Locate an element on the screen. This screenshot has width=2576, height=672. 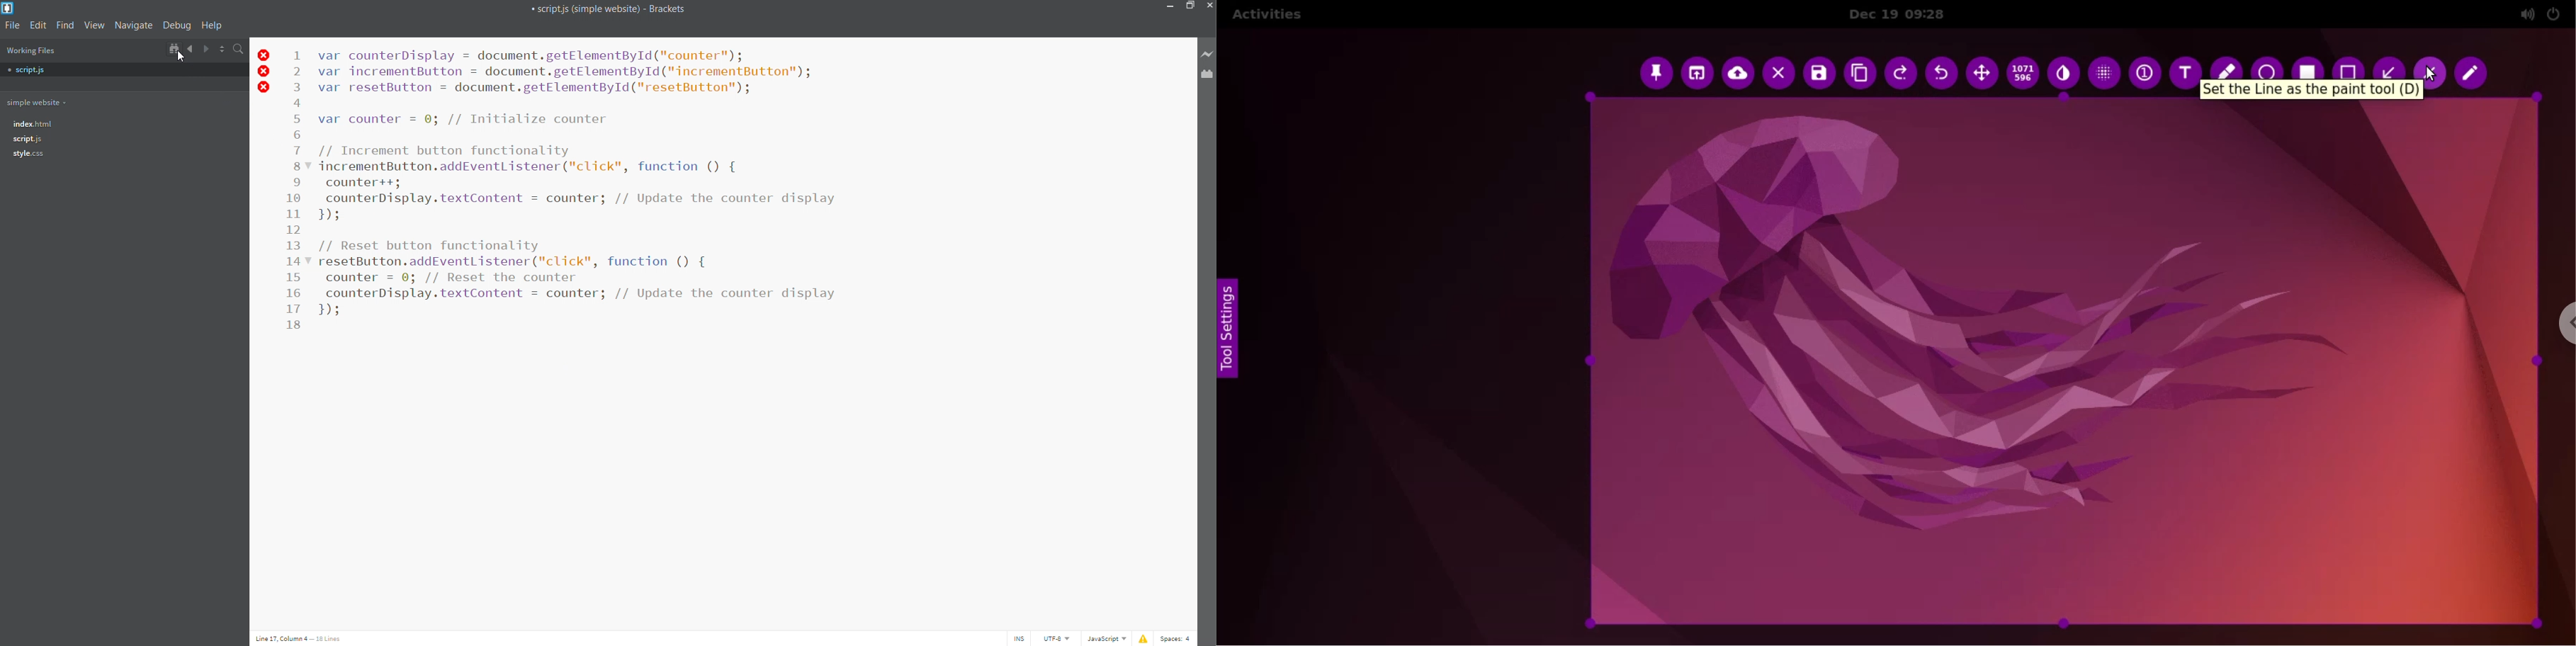
help is located at coordinates (214, 26).